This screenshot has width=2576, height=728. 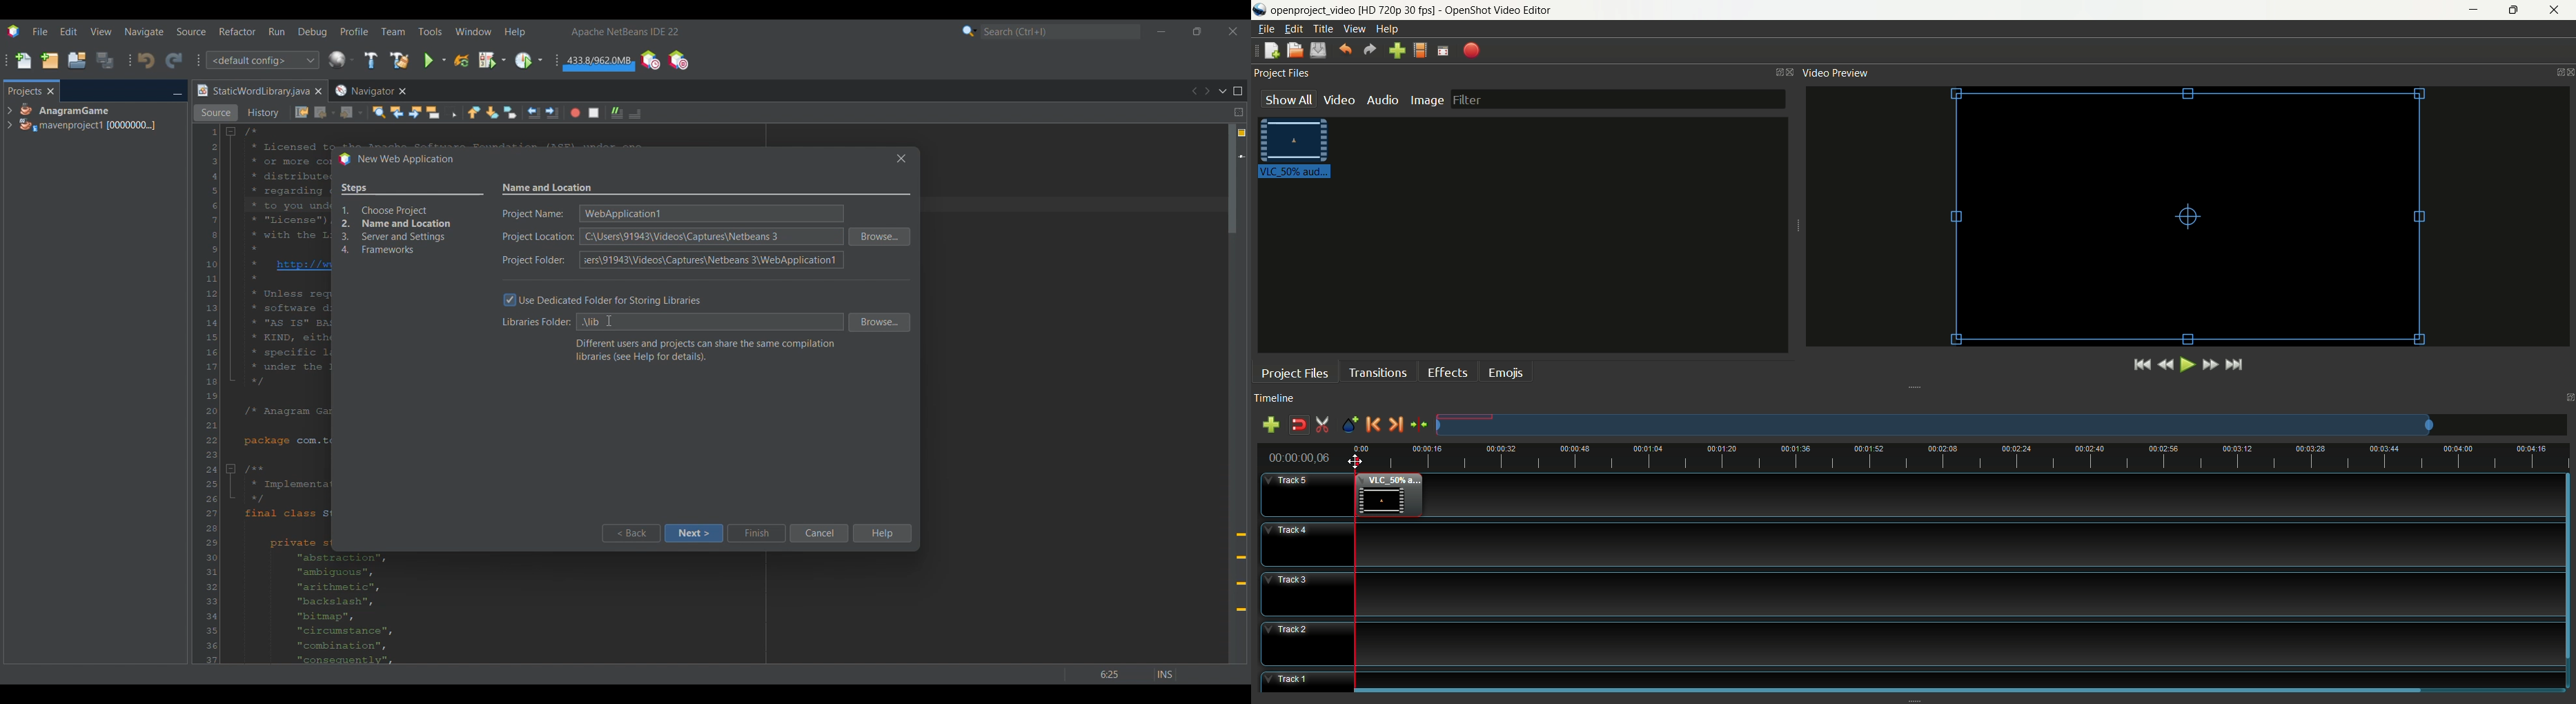 I want to click on title, so click(x=1323, y=29).